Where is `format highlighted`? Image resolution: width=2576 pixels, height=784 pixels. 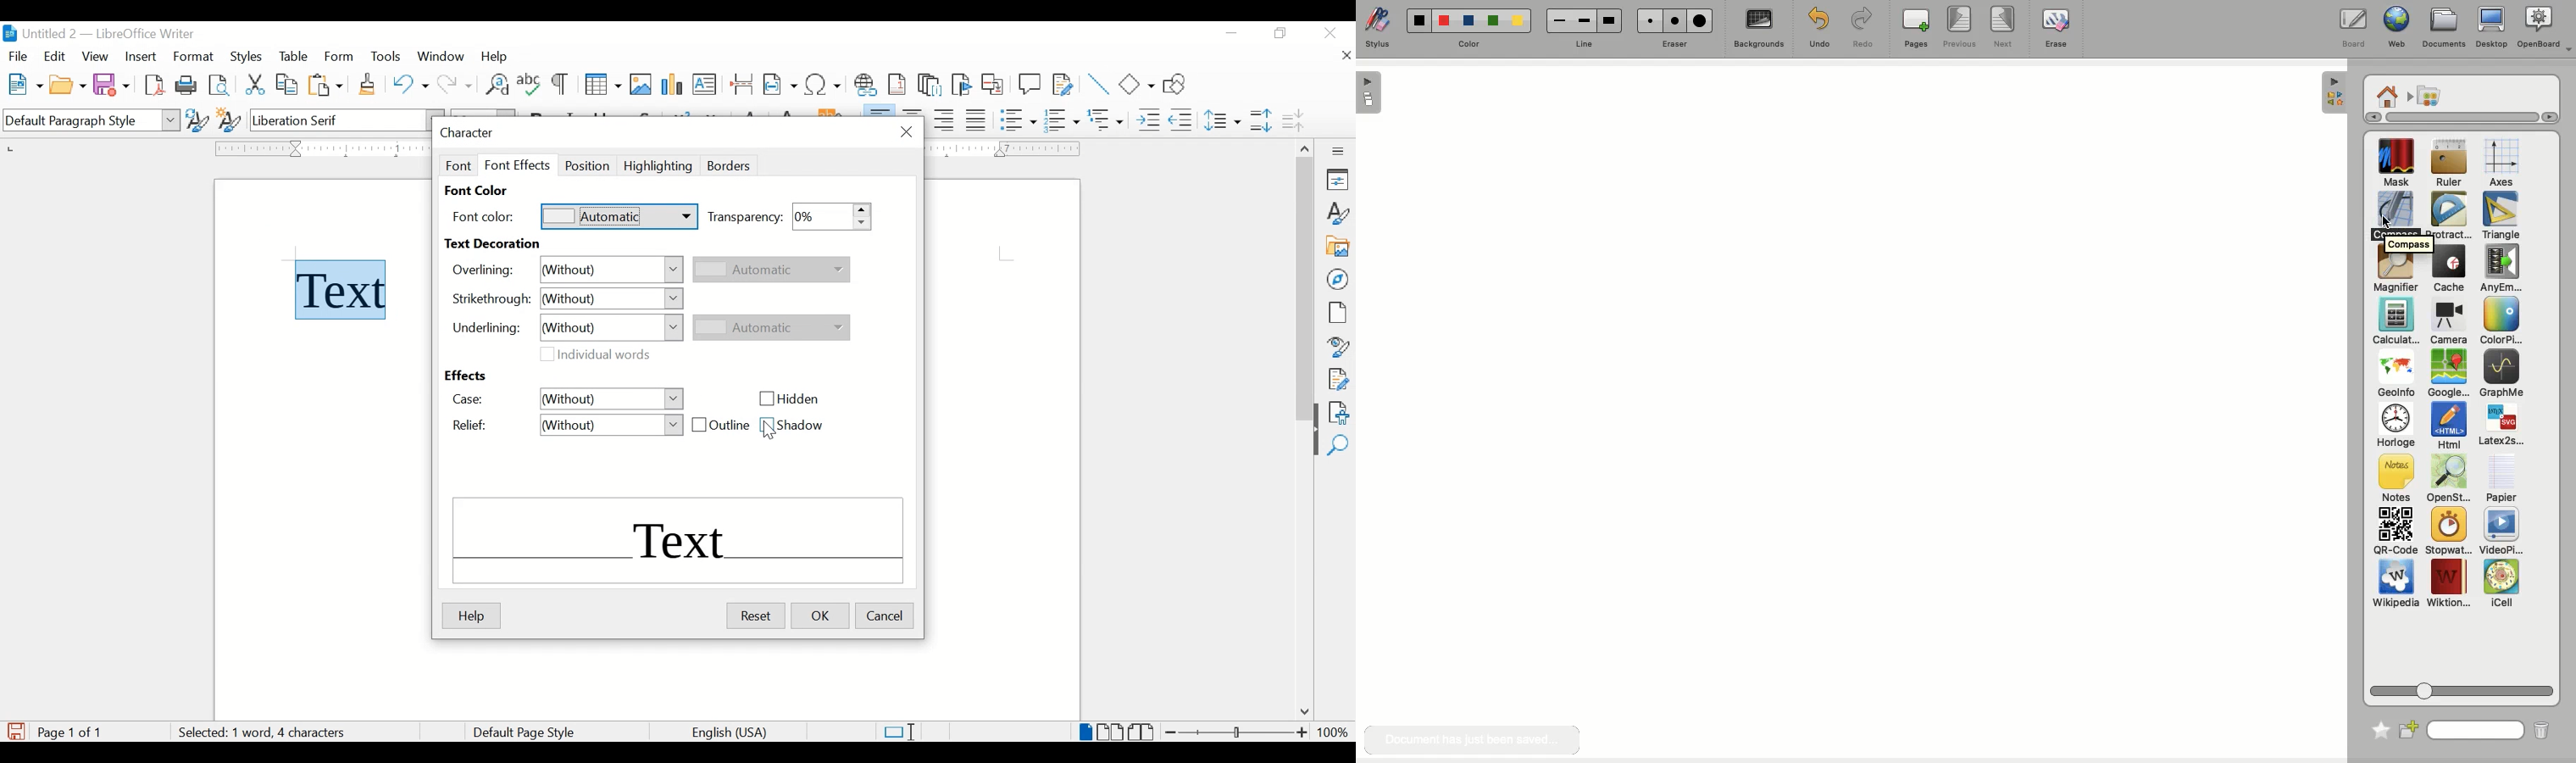
format highlighted is located at coordinates (195, 57).